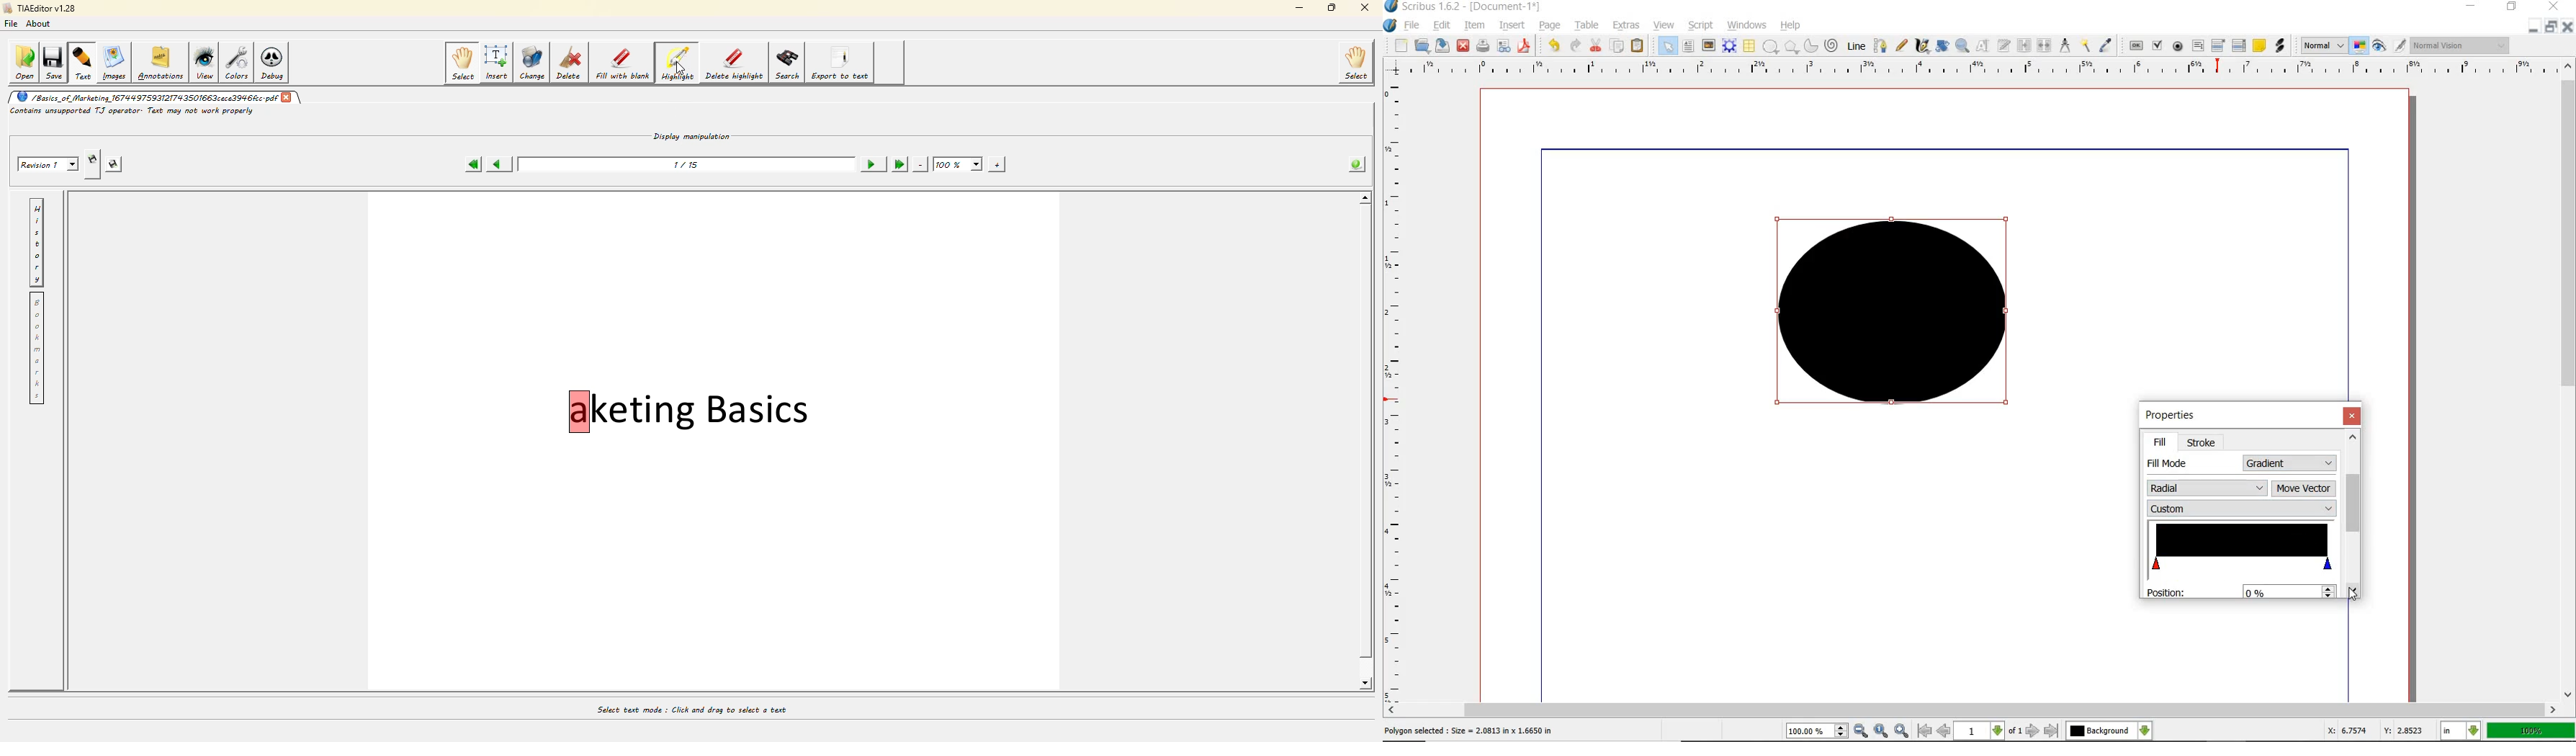  I want to click on WINDOWS, so click(1747, 26).